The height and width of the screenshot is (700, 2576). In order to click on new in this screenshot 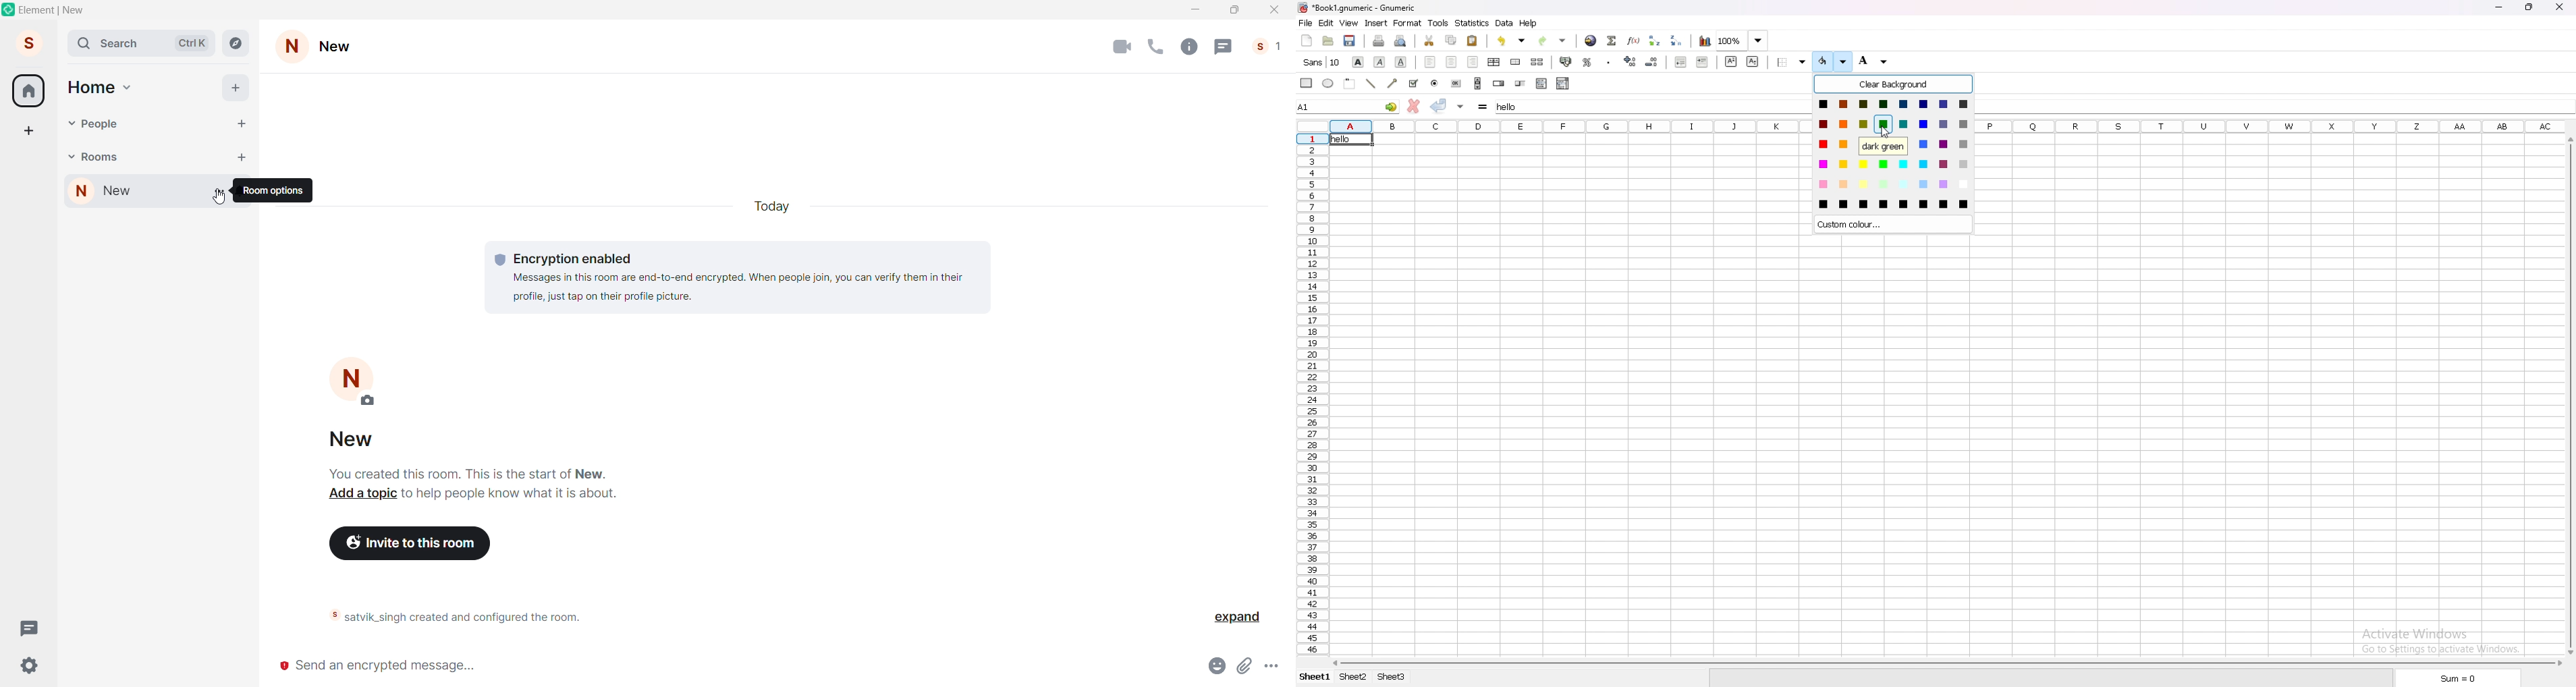, I will do `click(130, 192)`.